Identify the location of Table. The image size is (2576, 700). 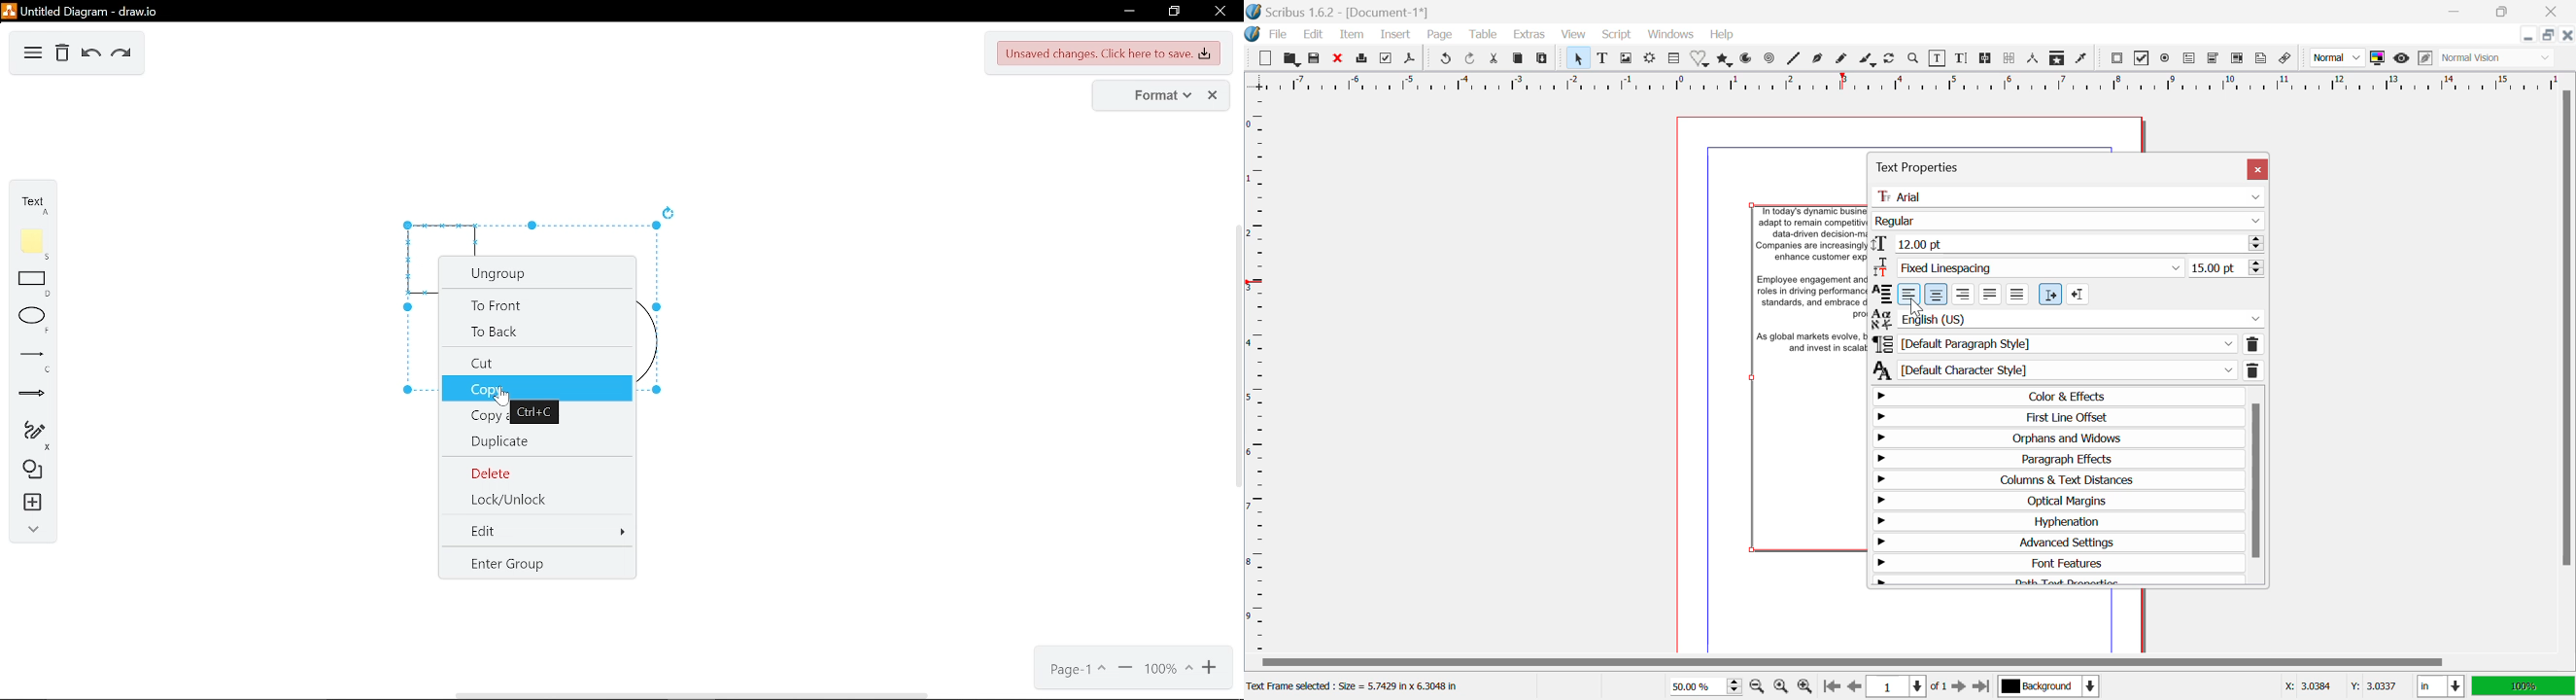
(1484, 35).